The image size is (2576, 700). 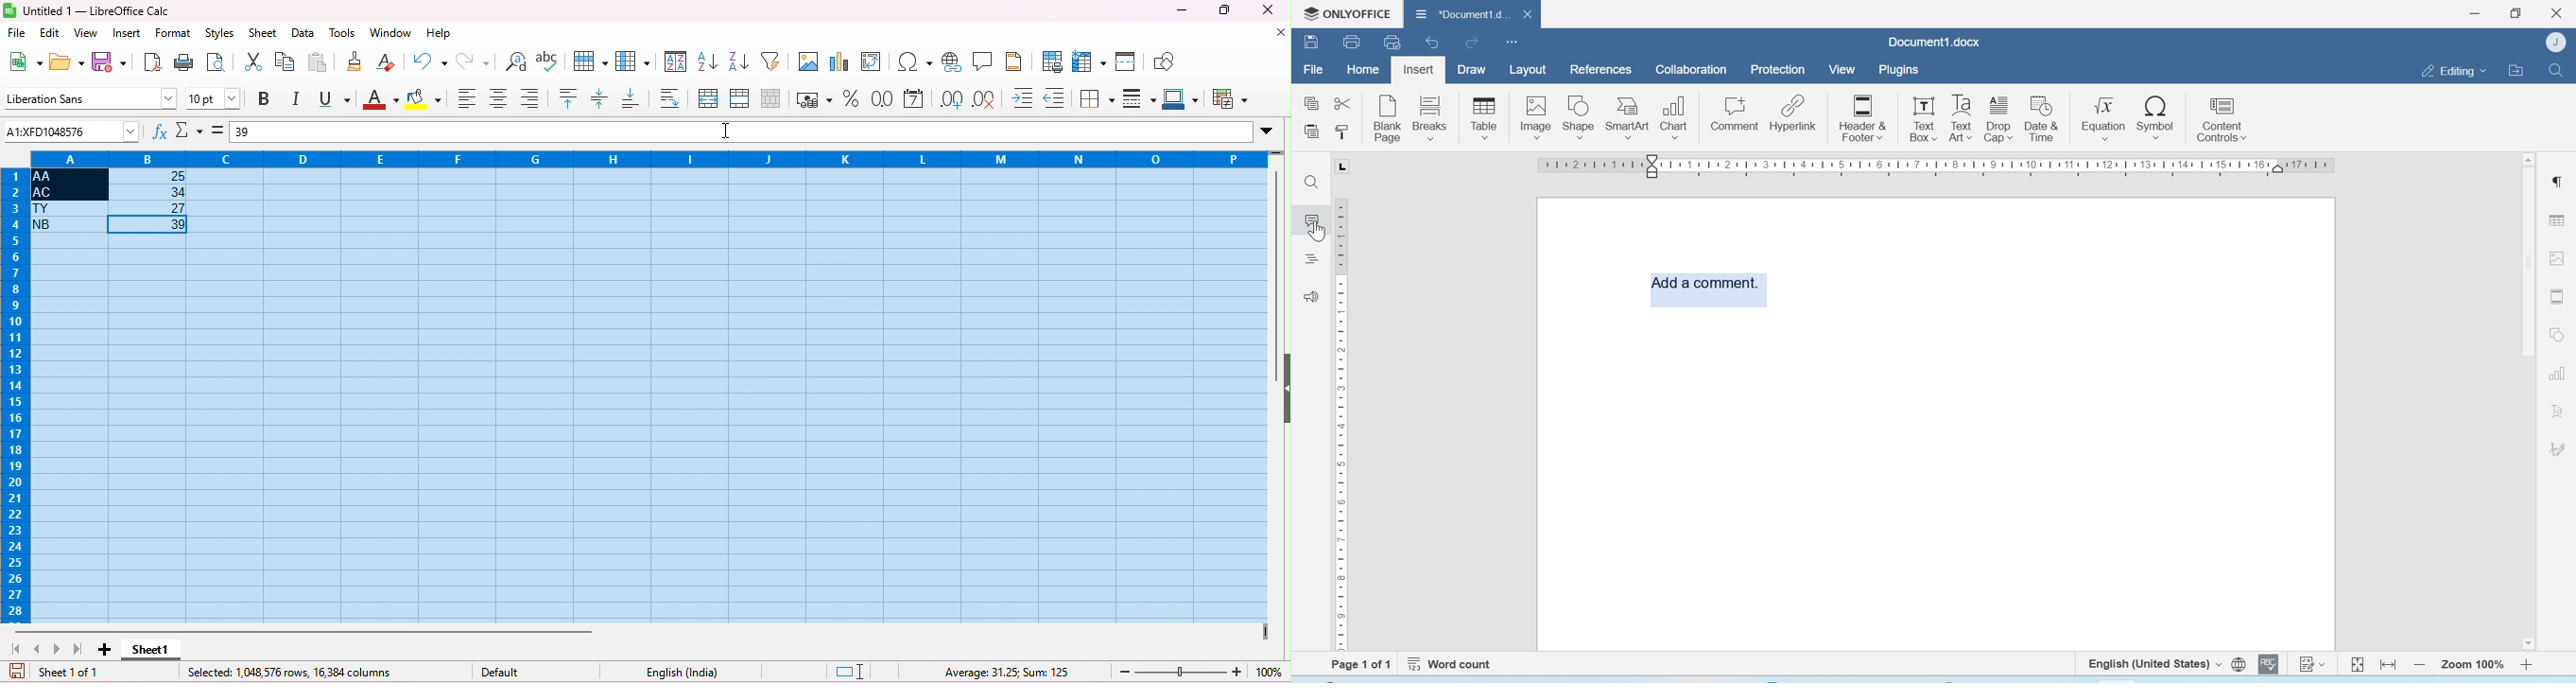 What do you see at coordinates (1308, 217) in the screenshot?
I see `Comment icon` at bounding box center [1308, 217].